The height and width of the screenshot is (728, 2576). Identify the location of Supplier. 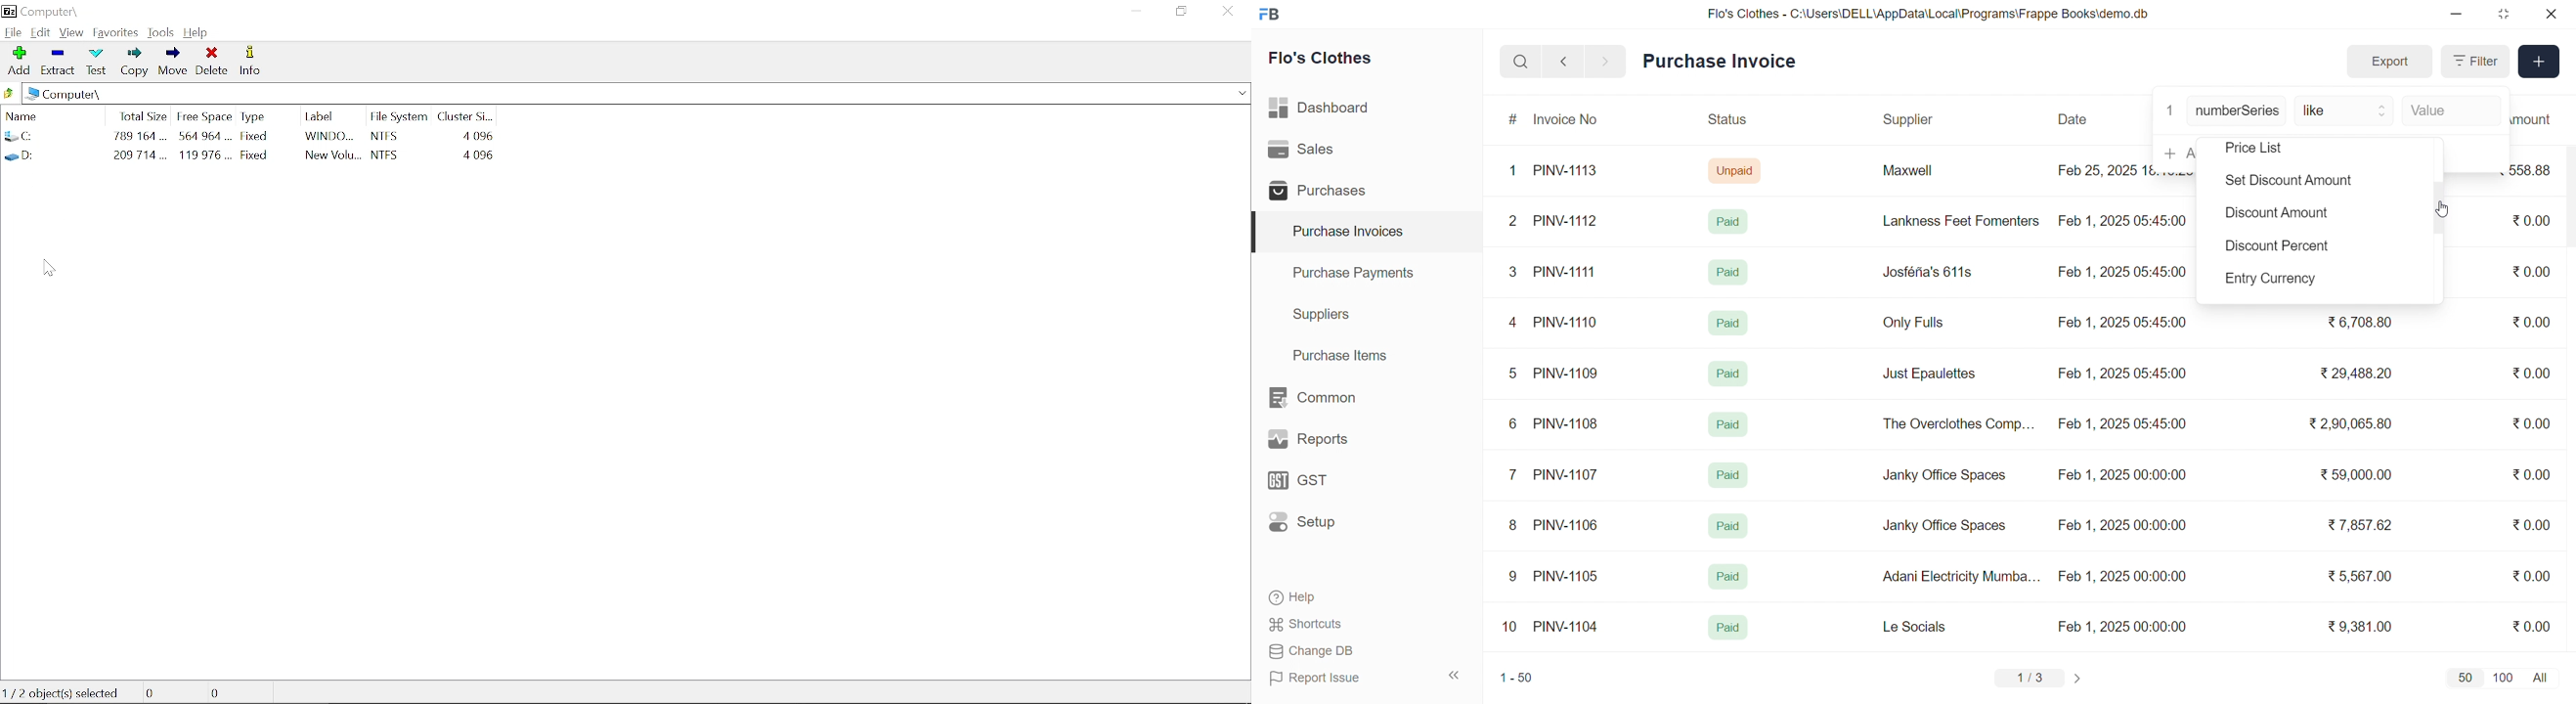
(1910, 120).